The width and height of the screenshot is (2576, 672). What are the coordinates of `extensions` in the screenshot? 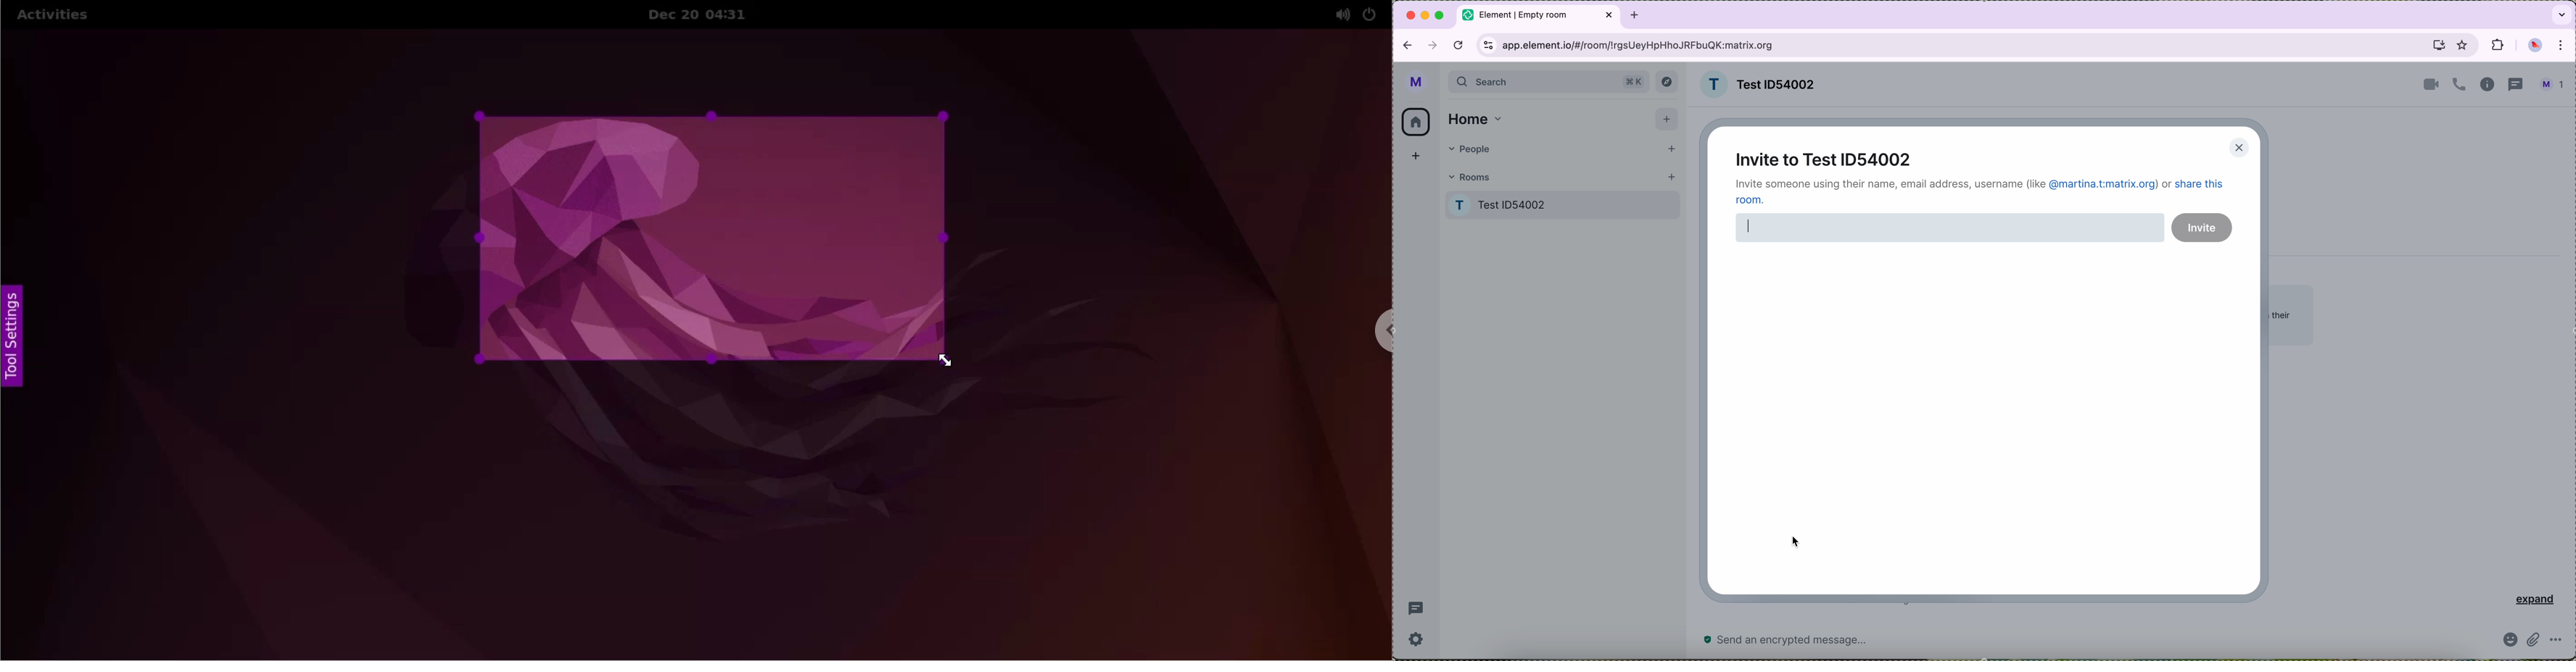 It's located at (2498, 45).